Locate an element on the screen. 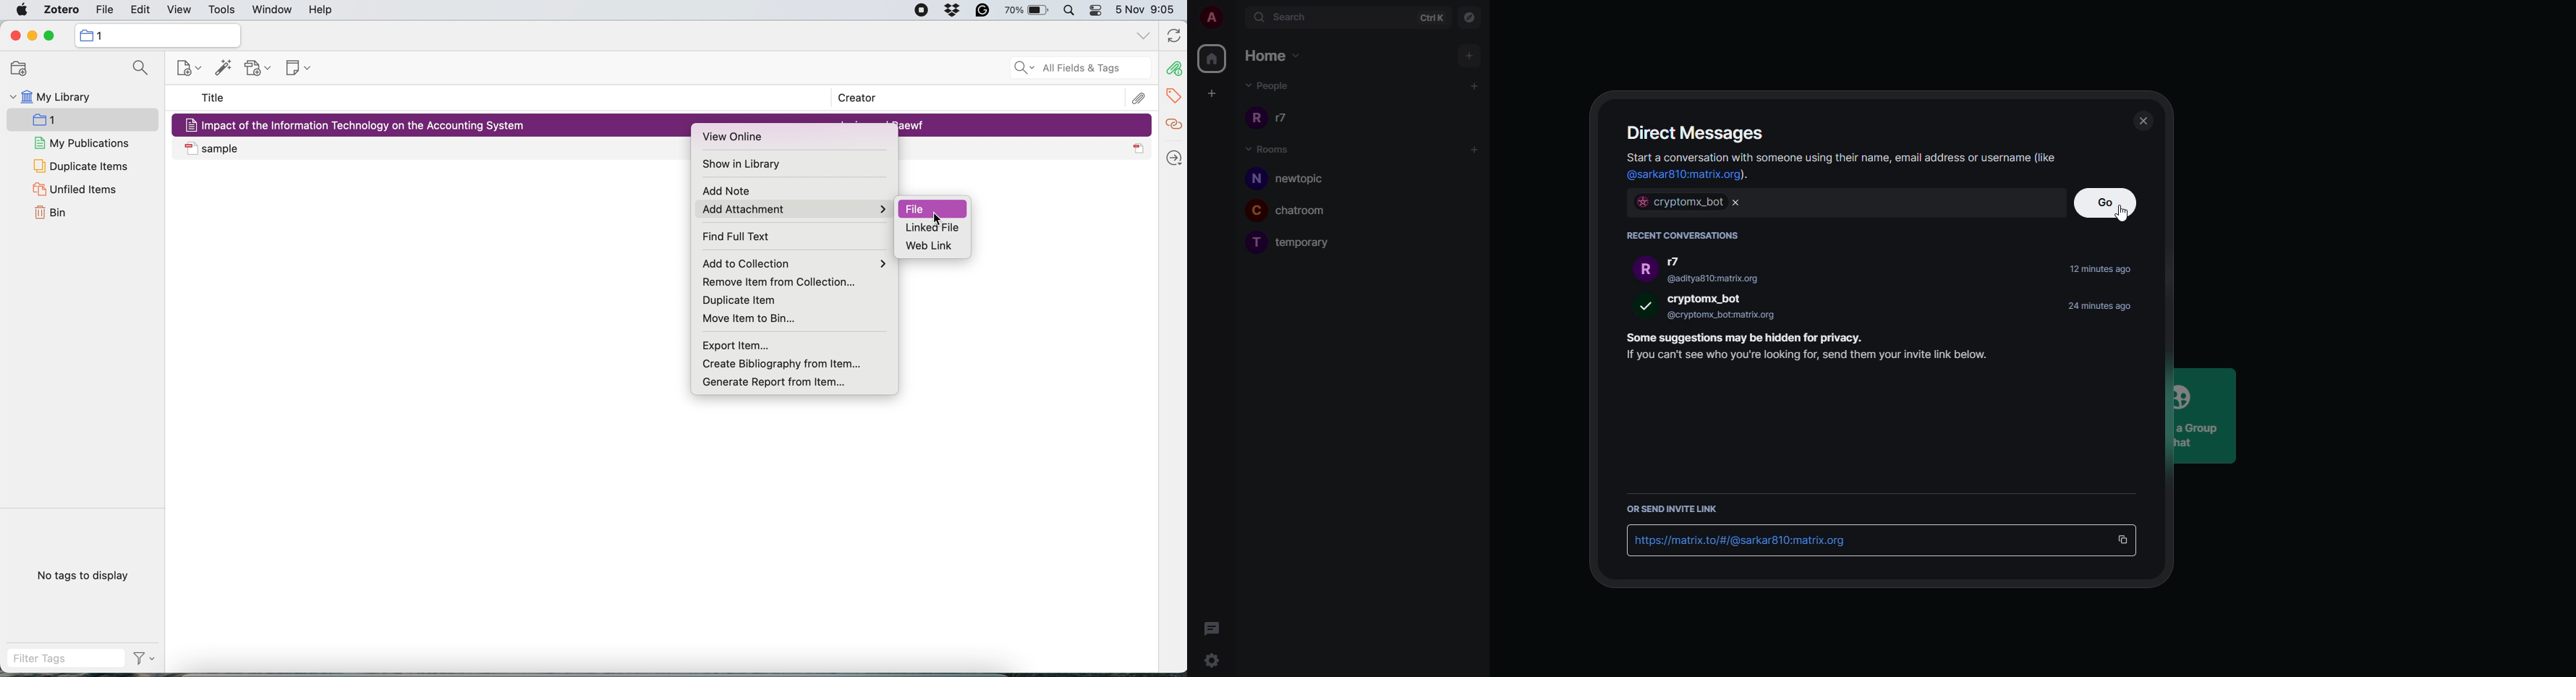  new note is located at coordinates (295, 66).